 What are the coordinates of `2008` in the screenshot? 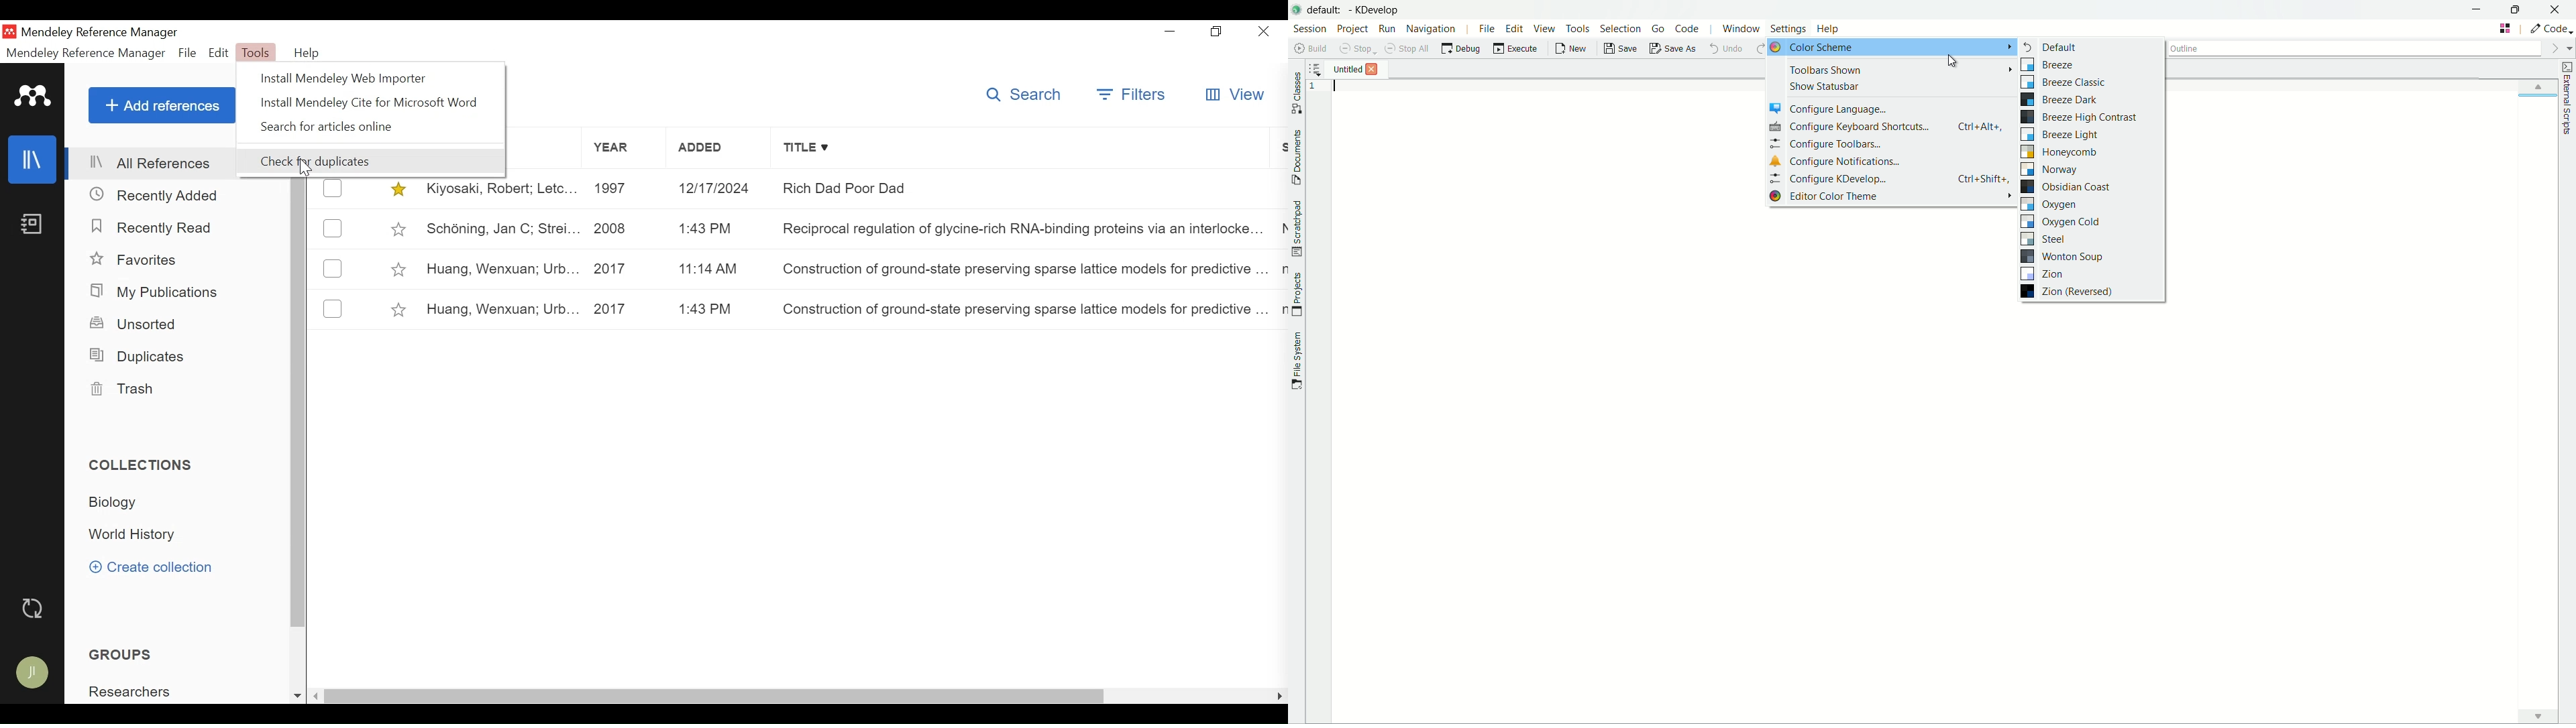 It's located at (626, 229).